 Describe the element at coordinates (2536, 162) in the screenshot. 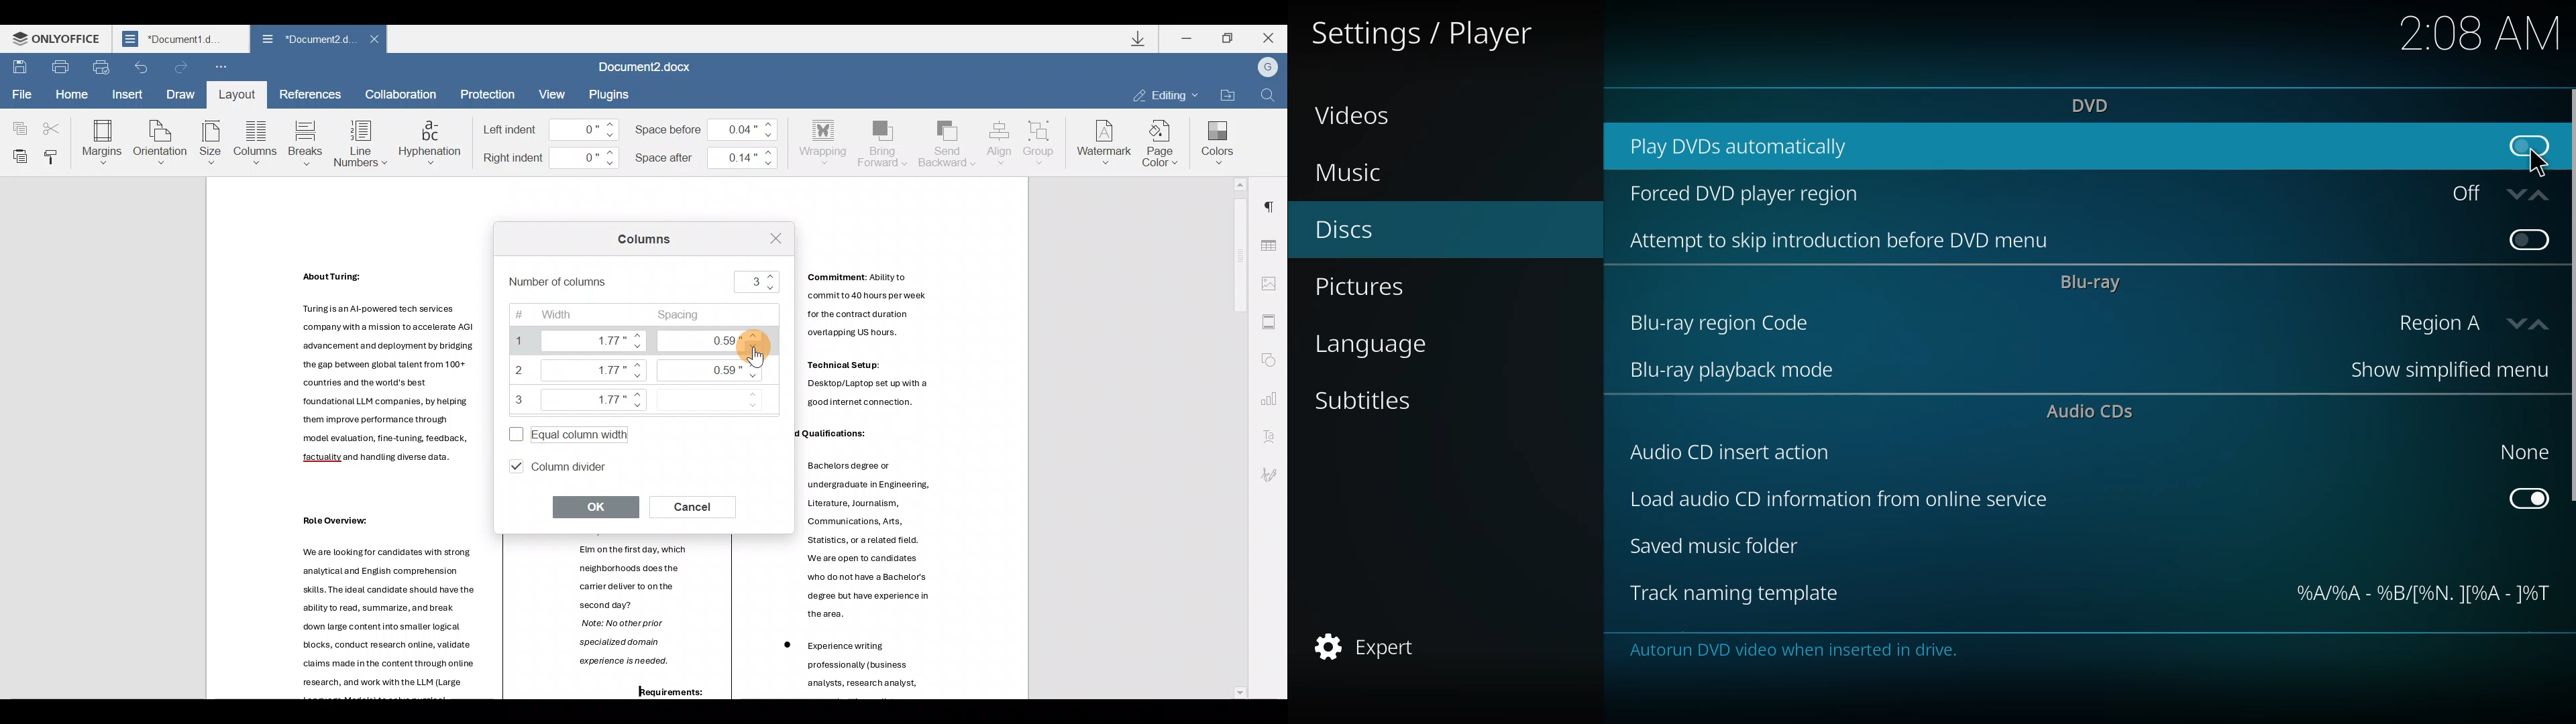

I see `cursor` at that location.